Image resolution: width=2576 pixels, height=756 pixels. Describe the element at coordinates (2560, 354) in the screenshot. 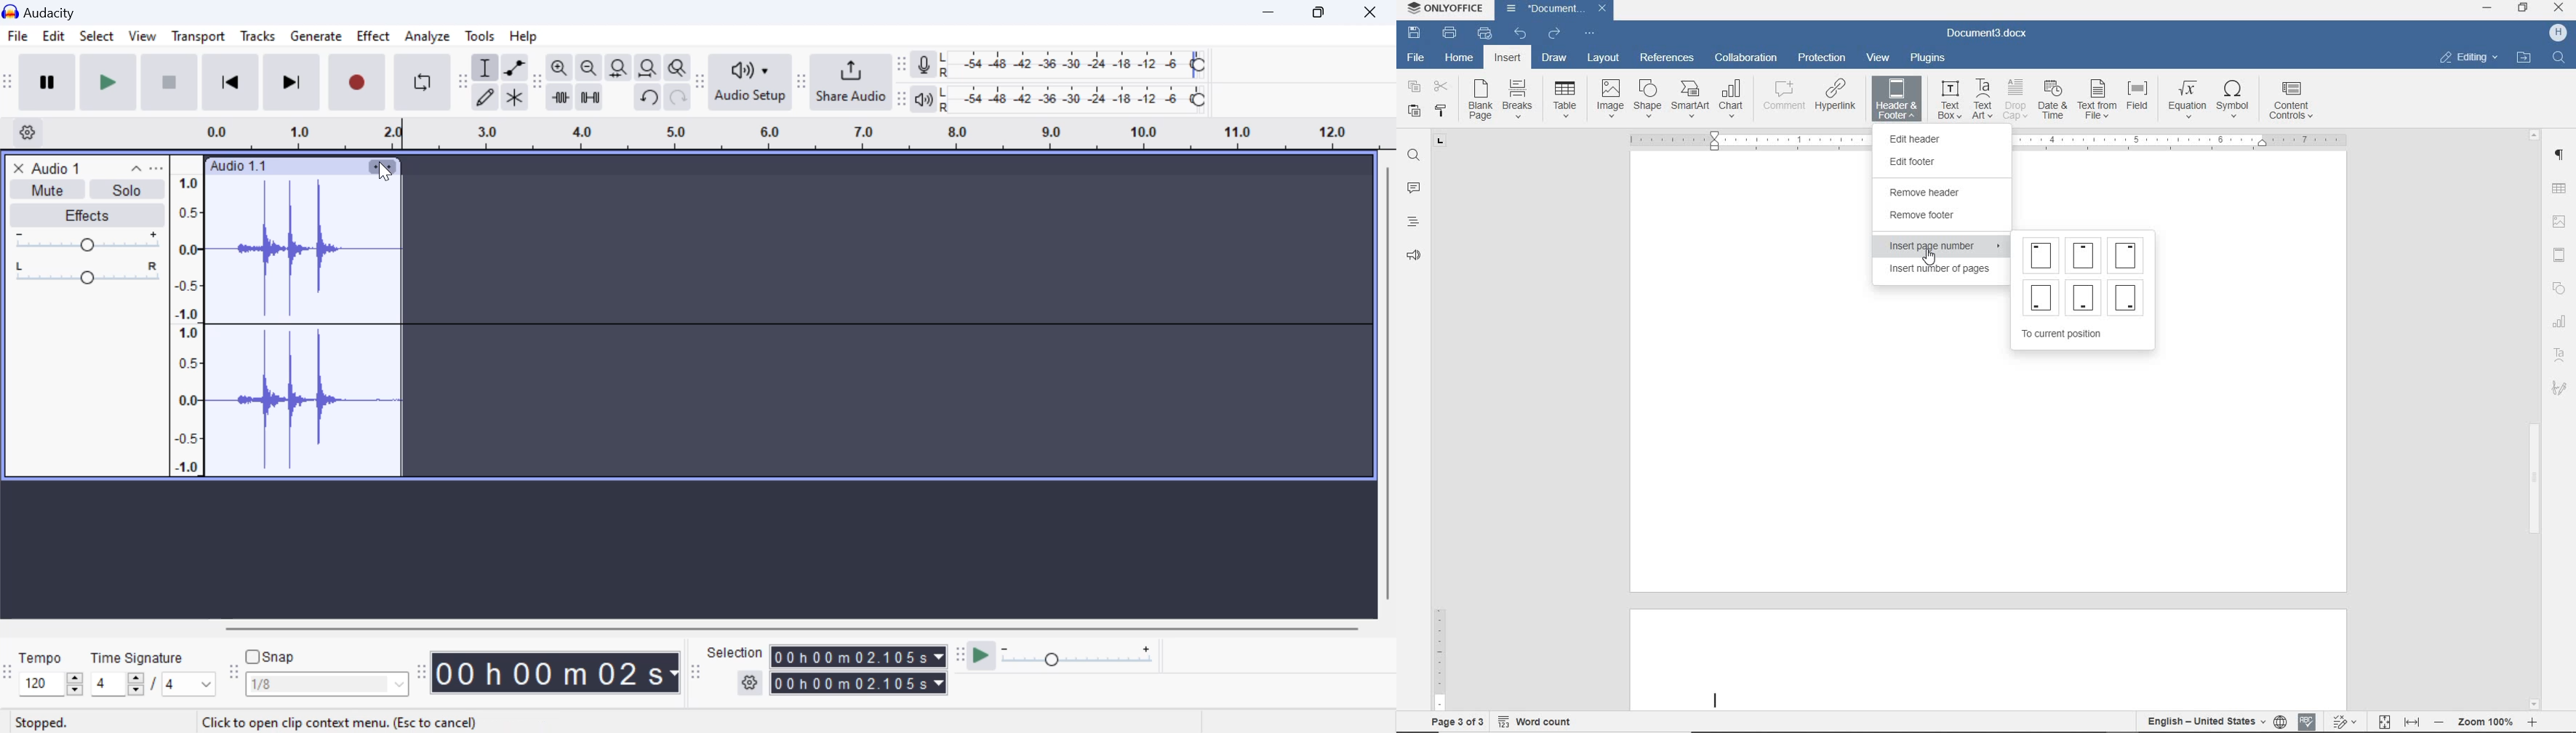

I see `Text art` at that location.